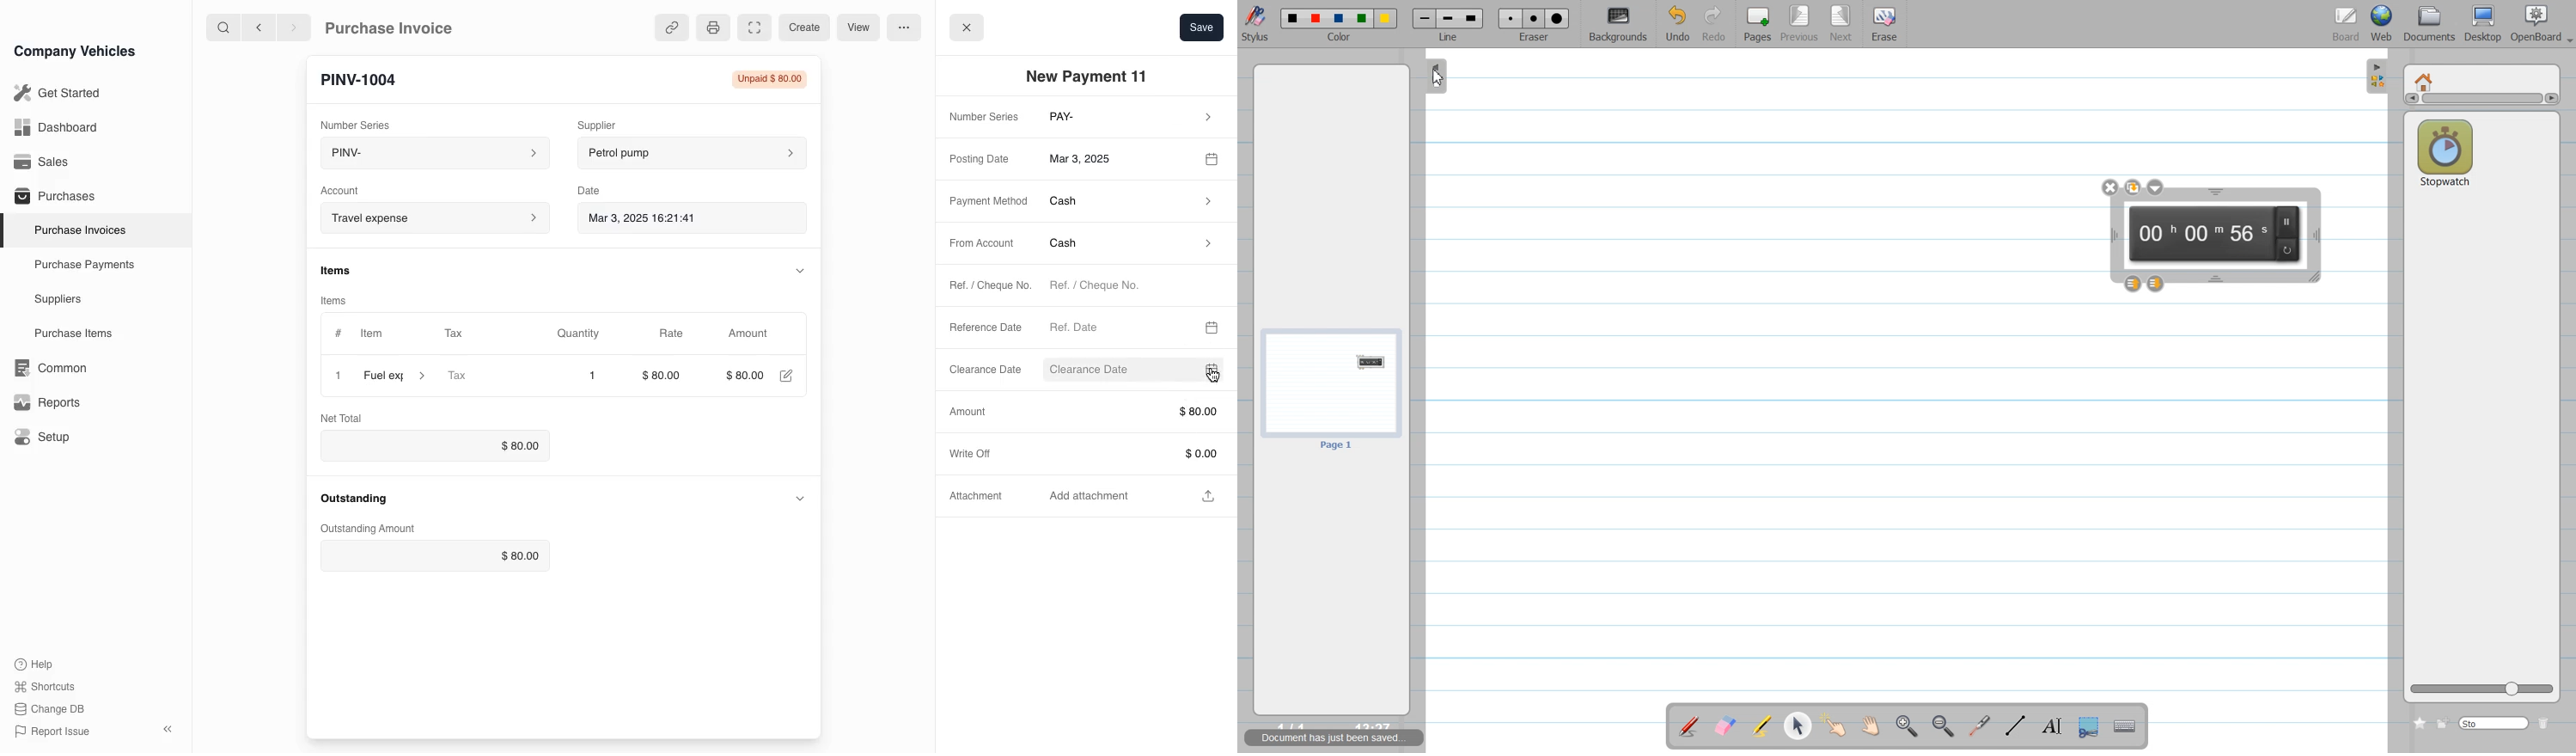 The image size is (2576, 756). I want to click on full screen, so click(754, 28).